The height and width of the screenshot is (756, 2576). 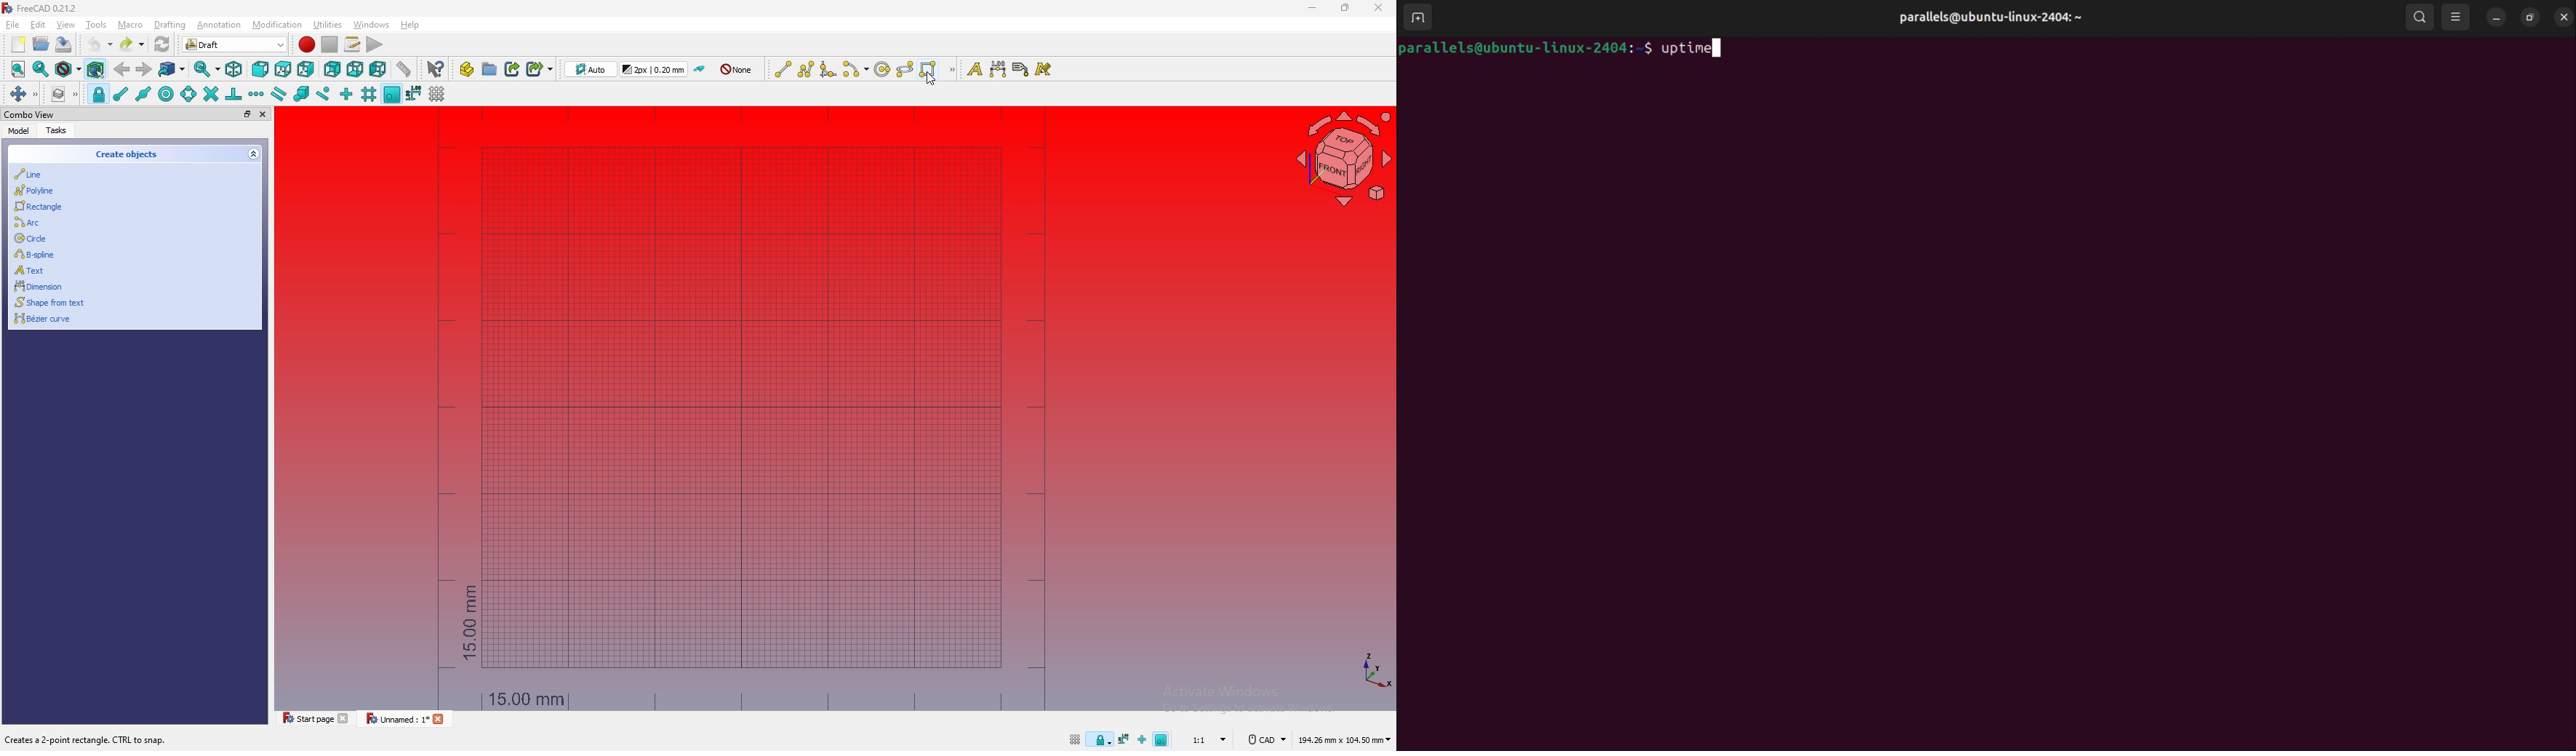 What do you see at coordinates (144, 69) in the screenshot?
I see `forward` at bounding box center [144, 69].